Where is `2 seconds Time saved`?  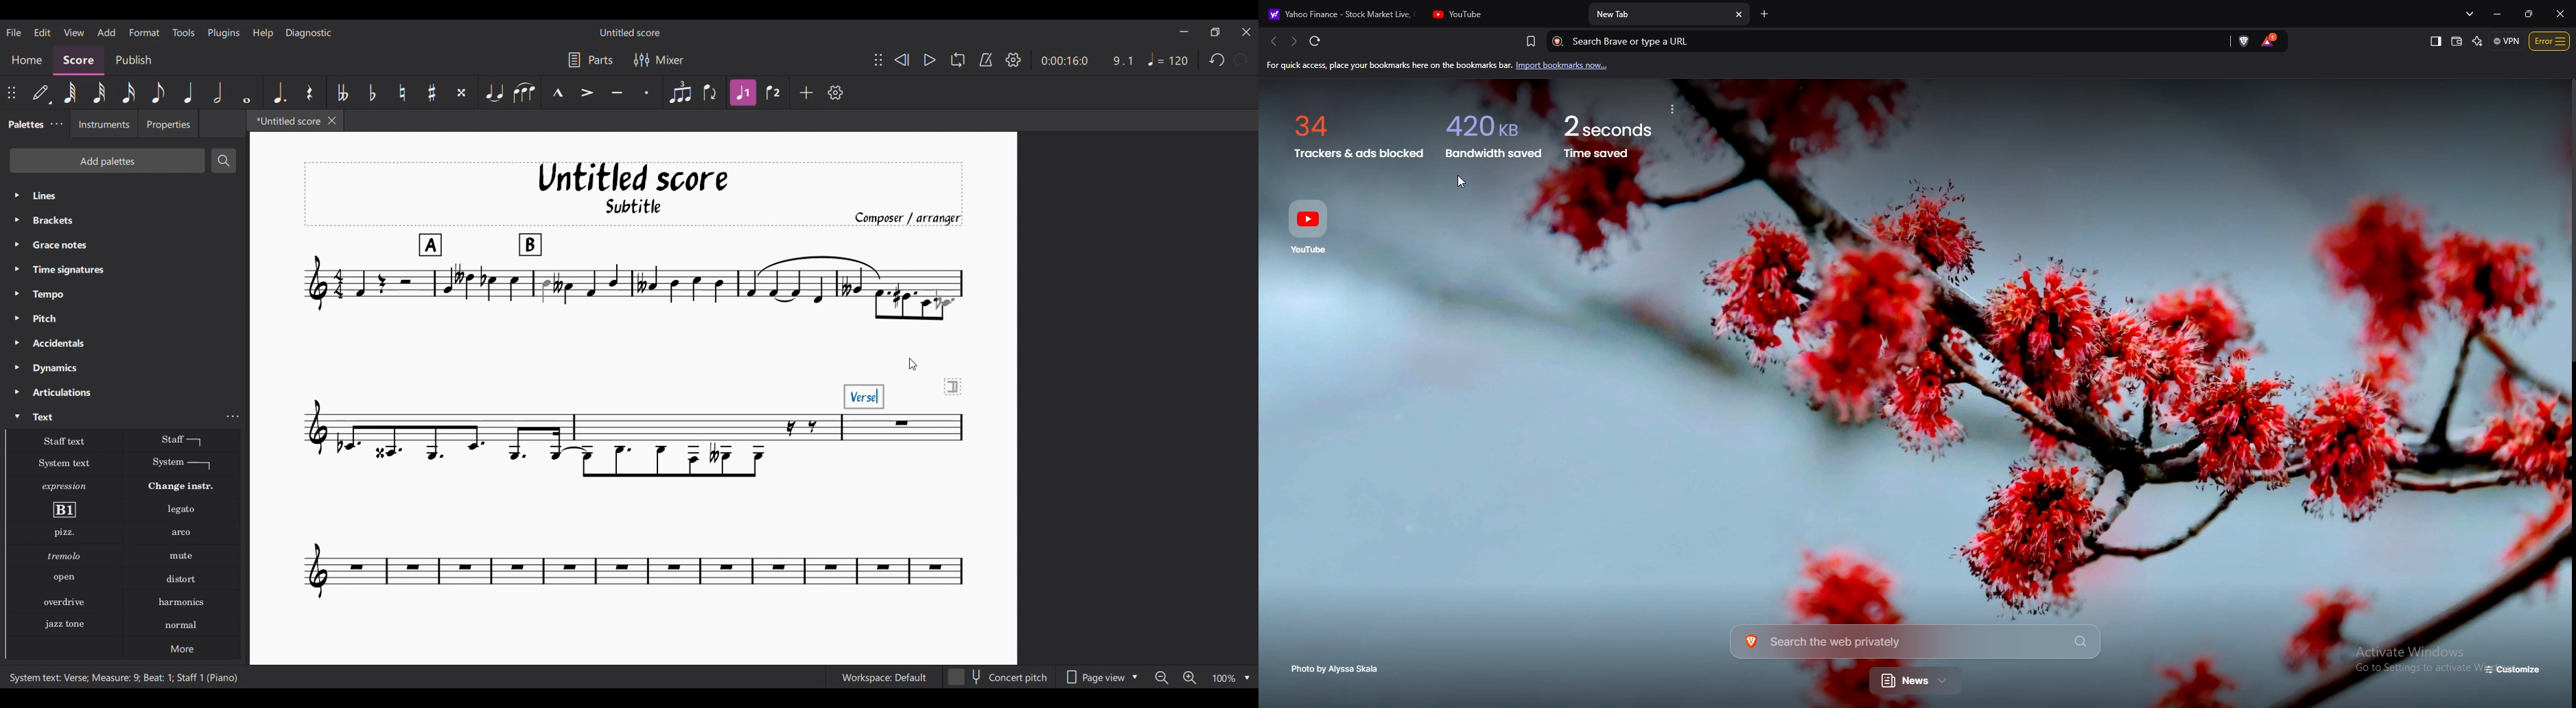
2 seconds Time saved is located at coordinates (1627, 132).